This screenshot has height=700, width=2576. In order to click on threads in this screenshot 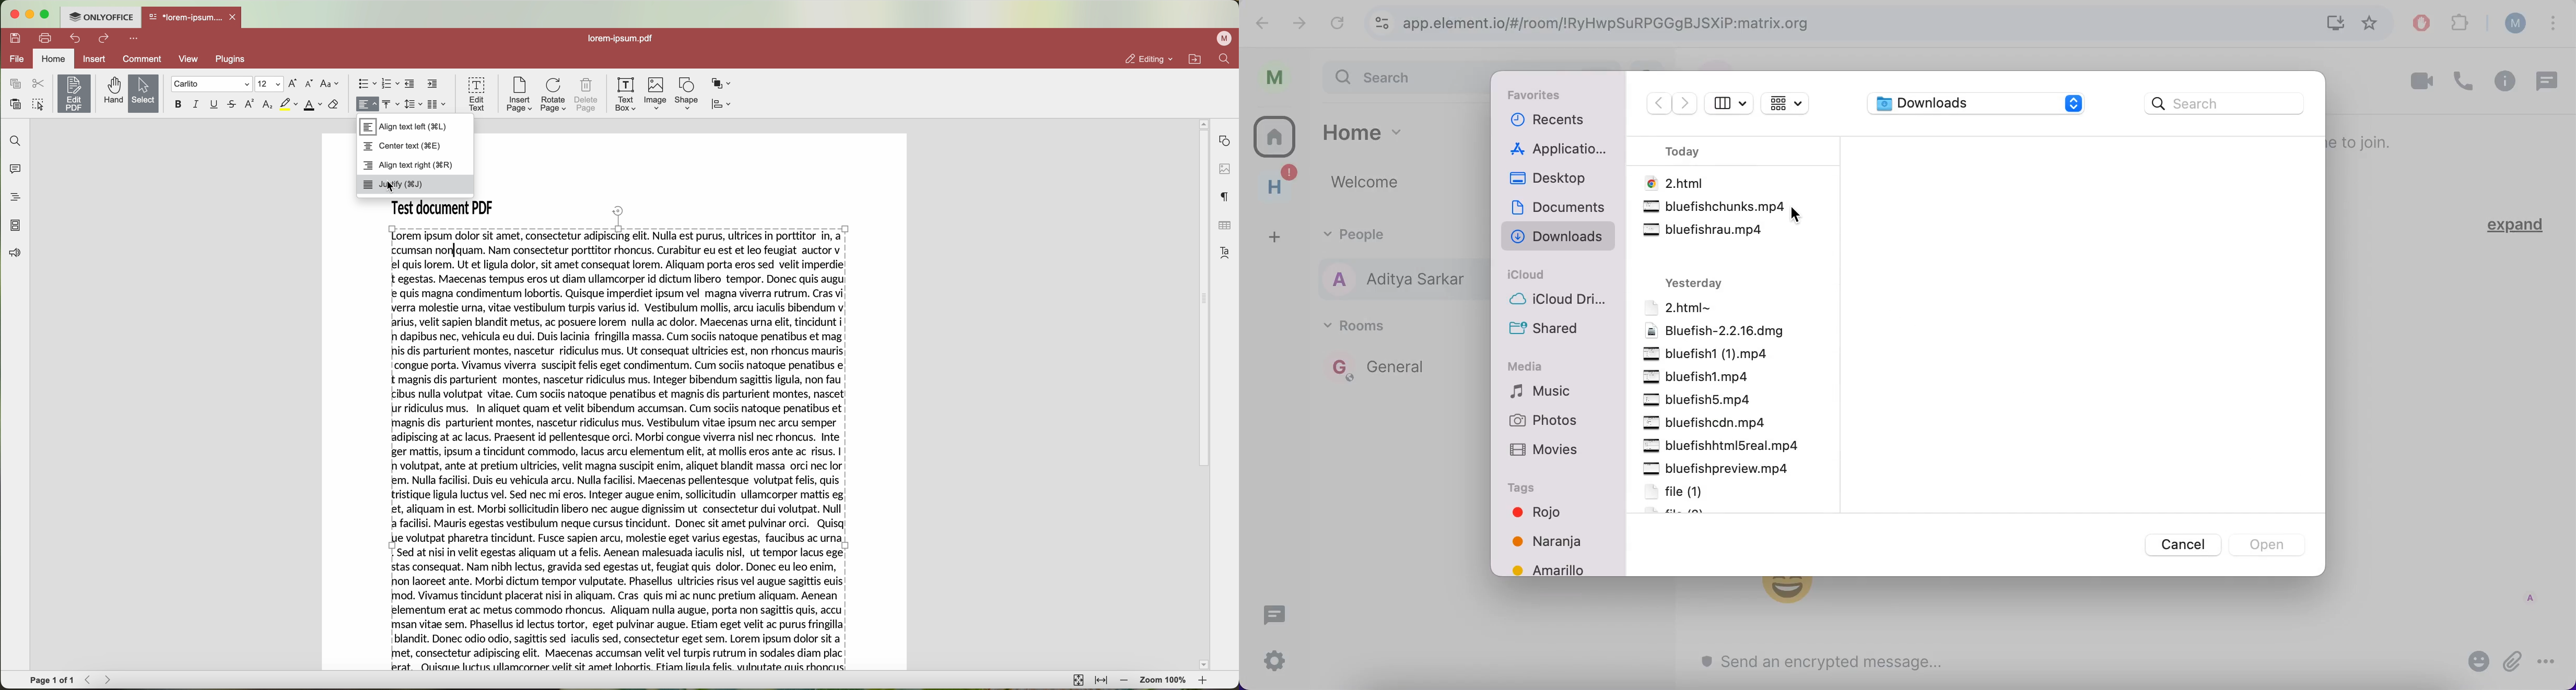, I will do `click(2548, 85)`.